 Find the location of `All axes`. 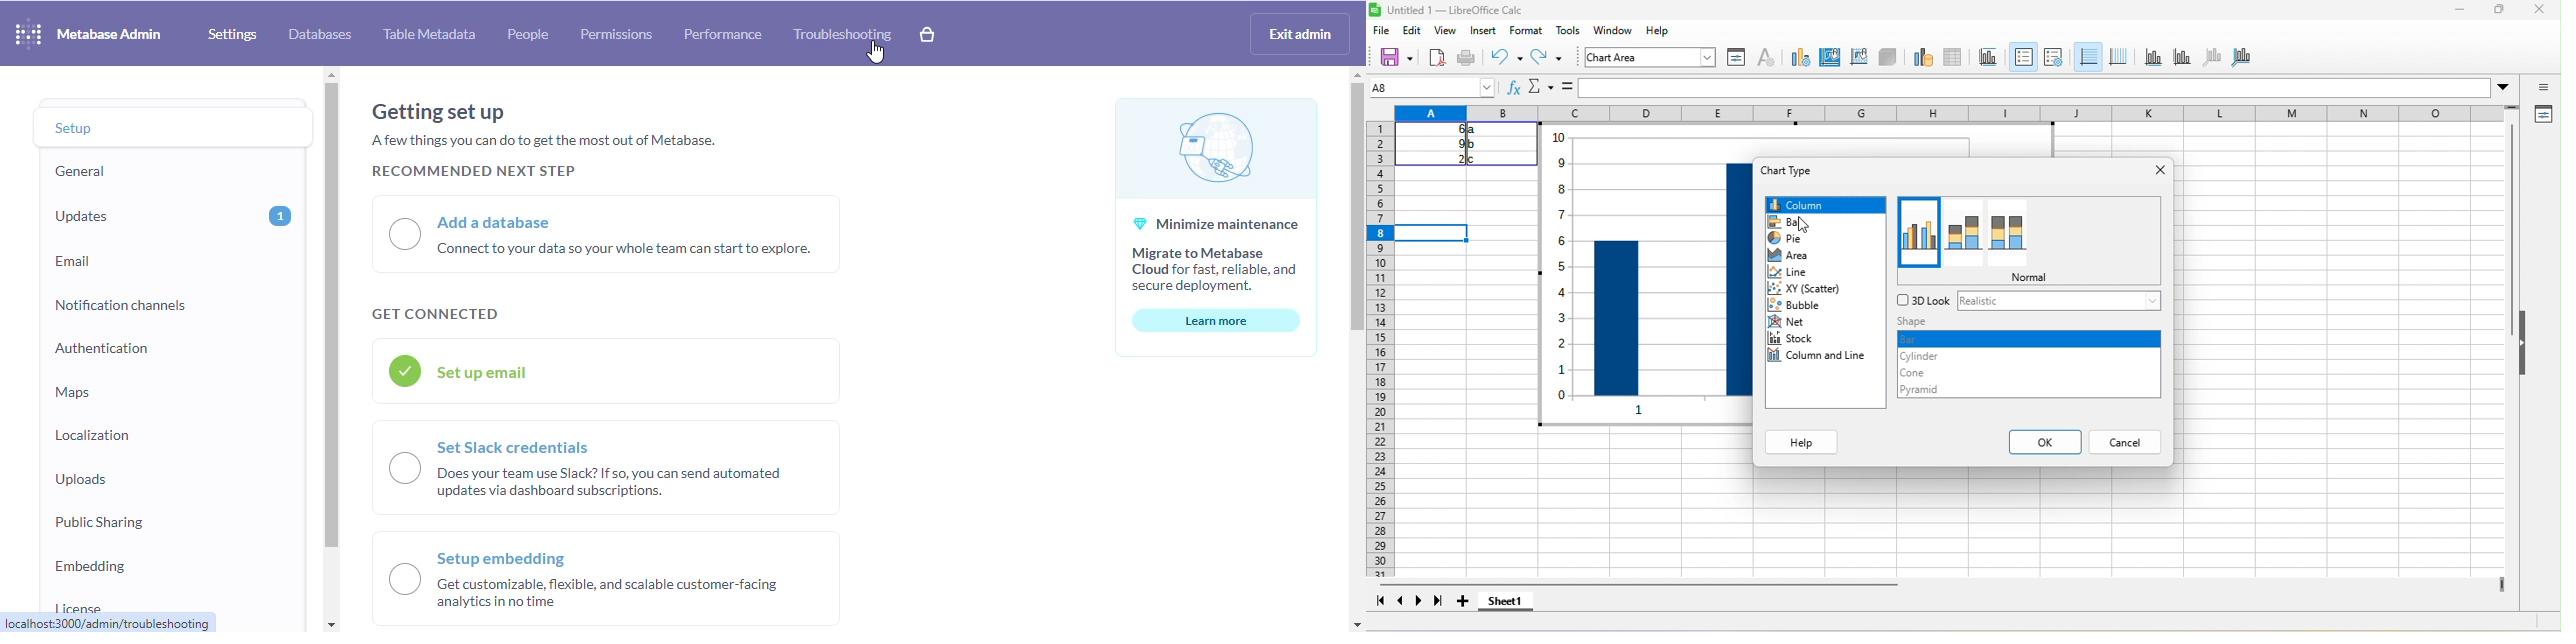

All axes is located at coordinates (2245, 58).